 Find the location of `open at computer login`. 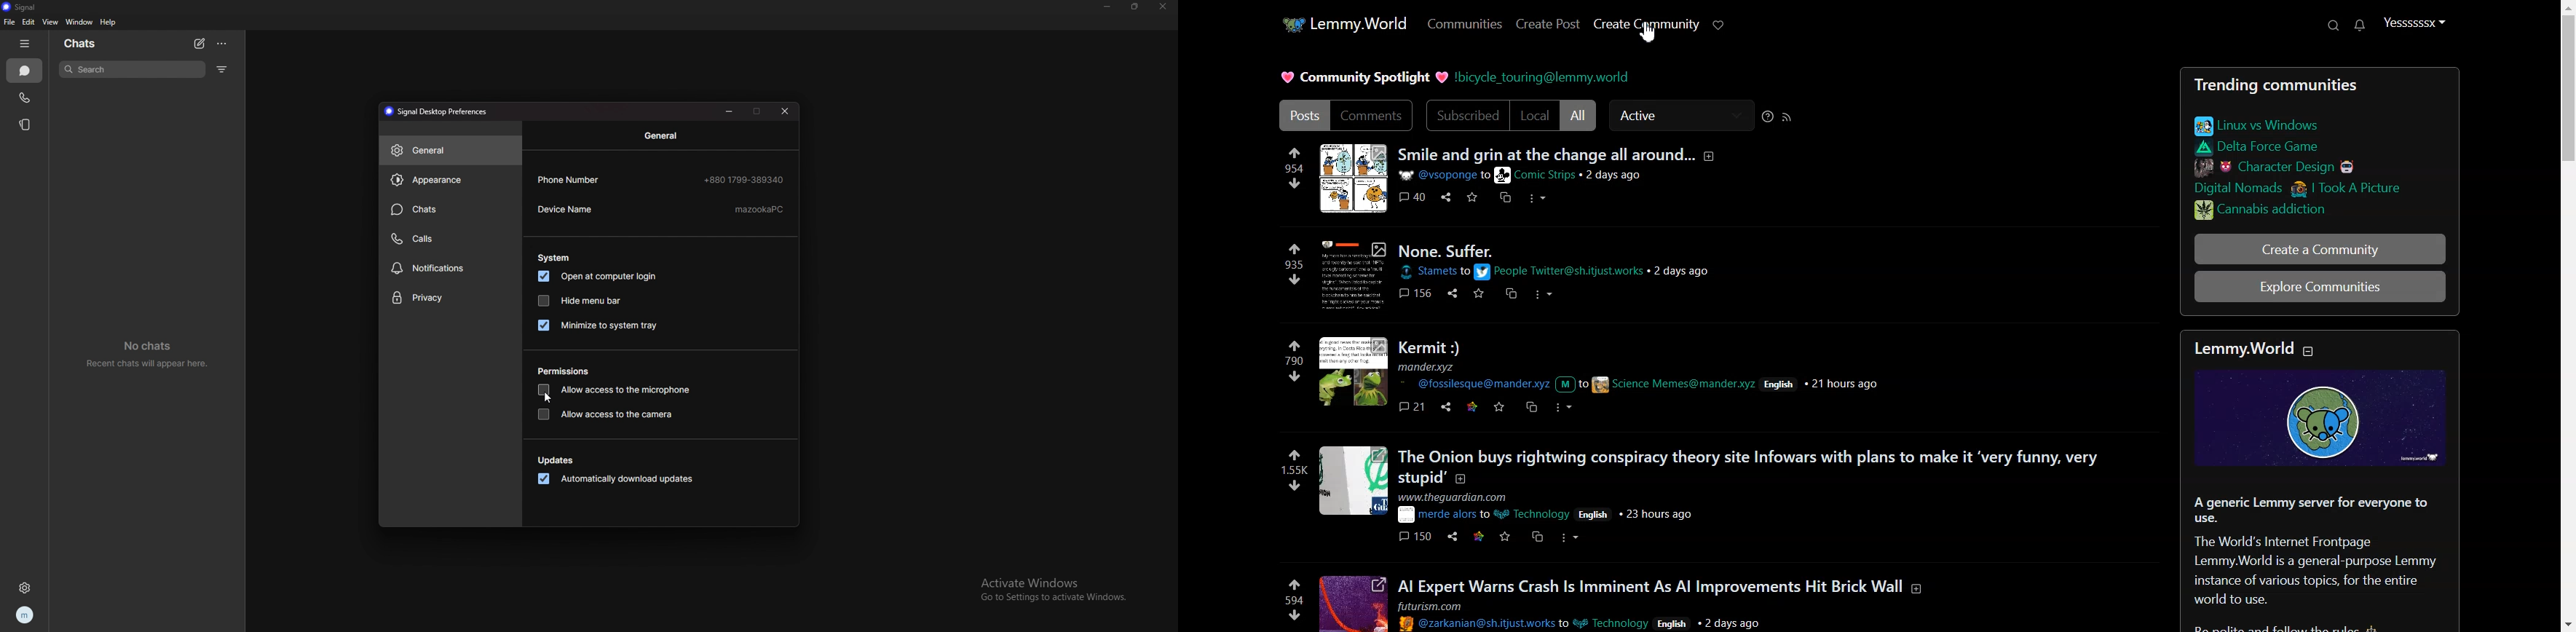

open at computer login is located at coordinates (599, 276).